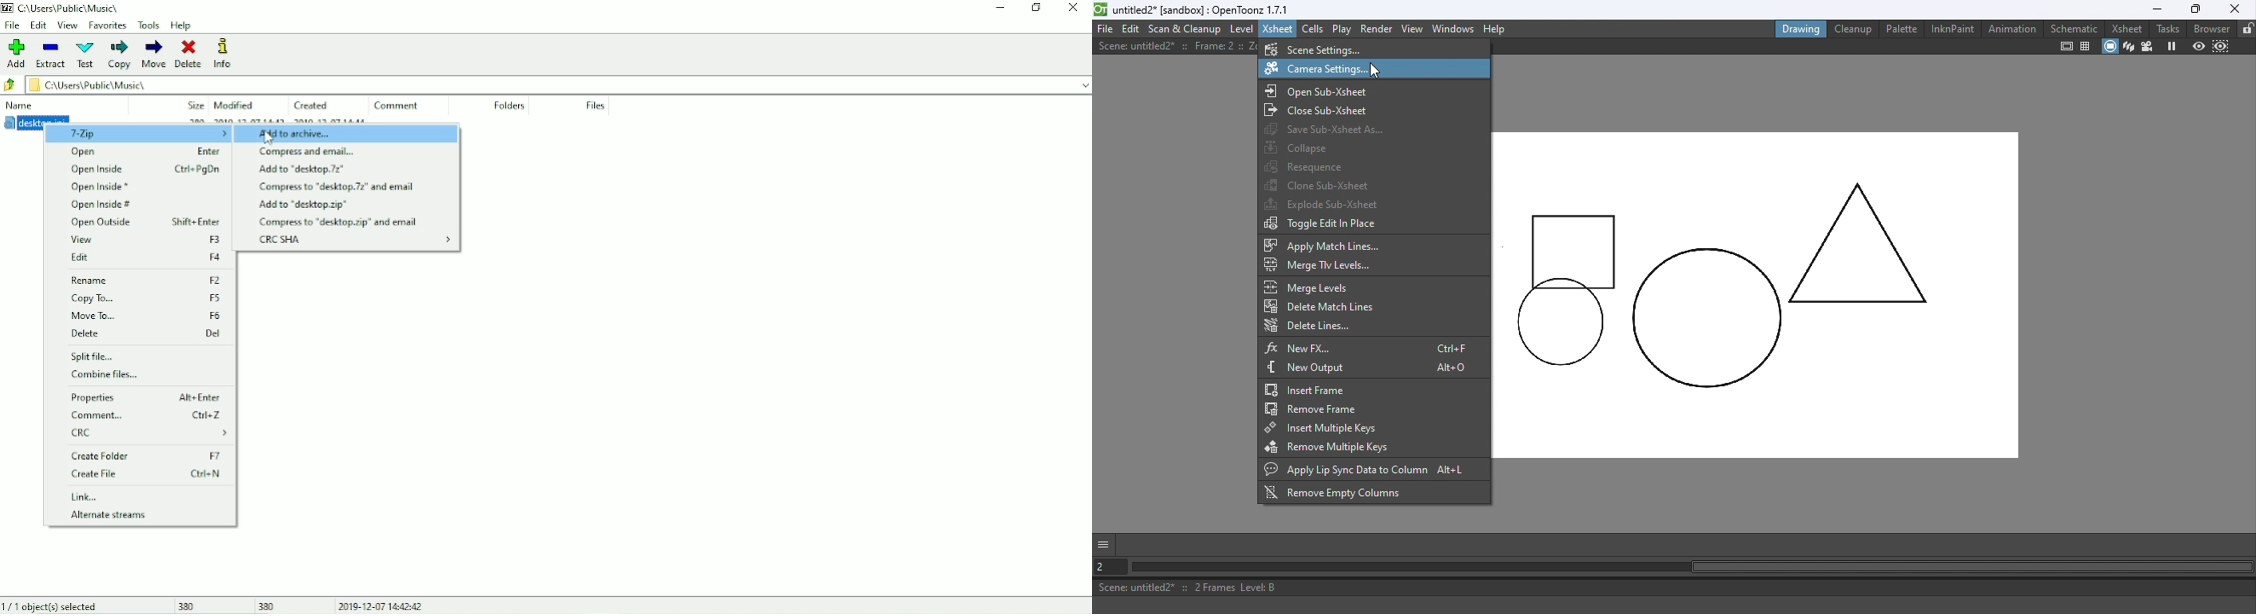 This screenshot has width=2268, height=616. What do you see at coordinates (2167, 29) in the screenshot?
I see `Tasks` at bounding box center [2167, 29].